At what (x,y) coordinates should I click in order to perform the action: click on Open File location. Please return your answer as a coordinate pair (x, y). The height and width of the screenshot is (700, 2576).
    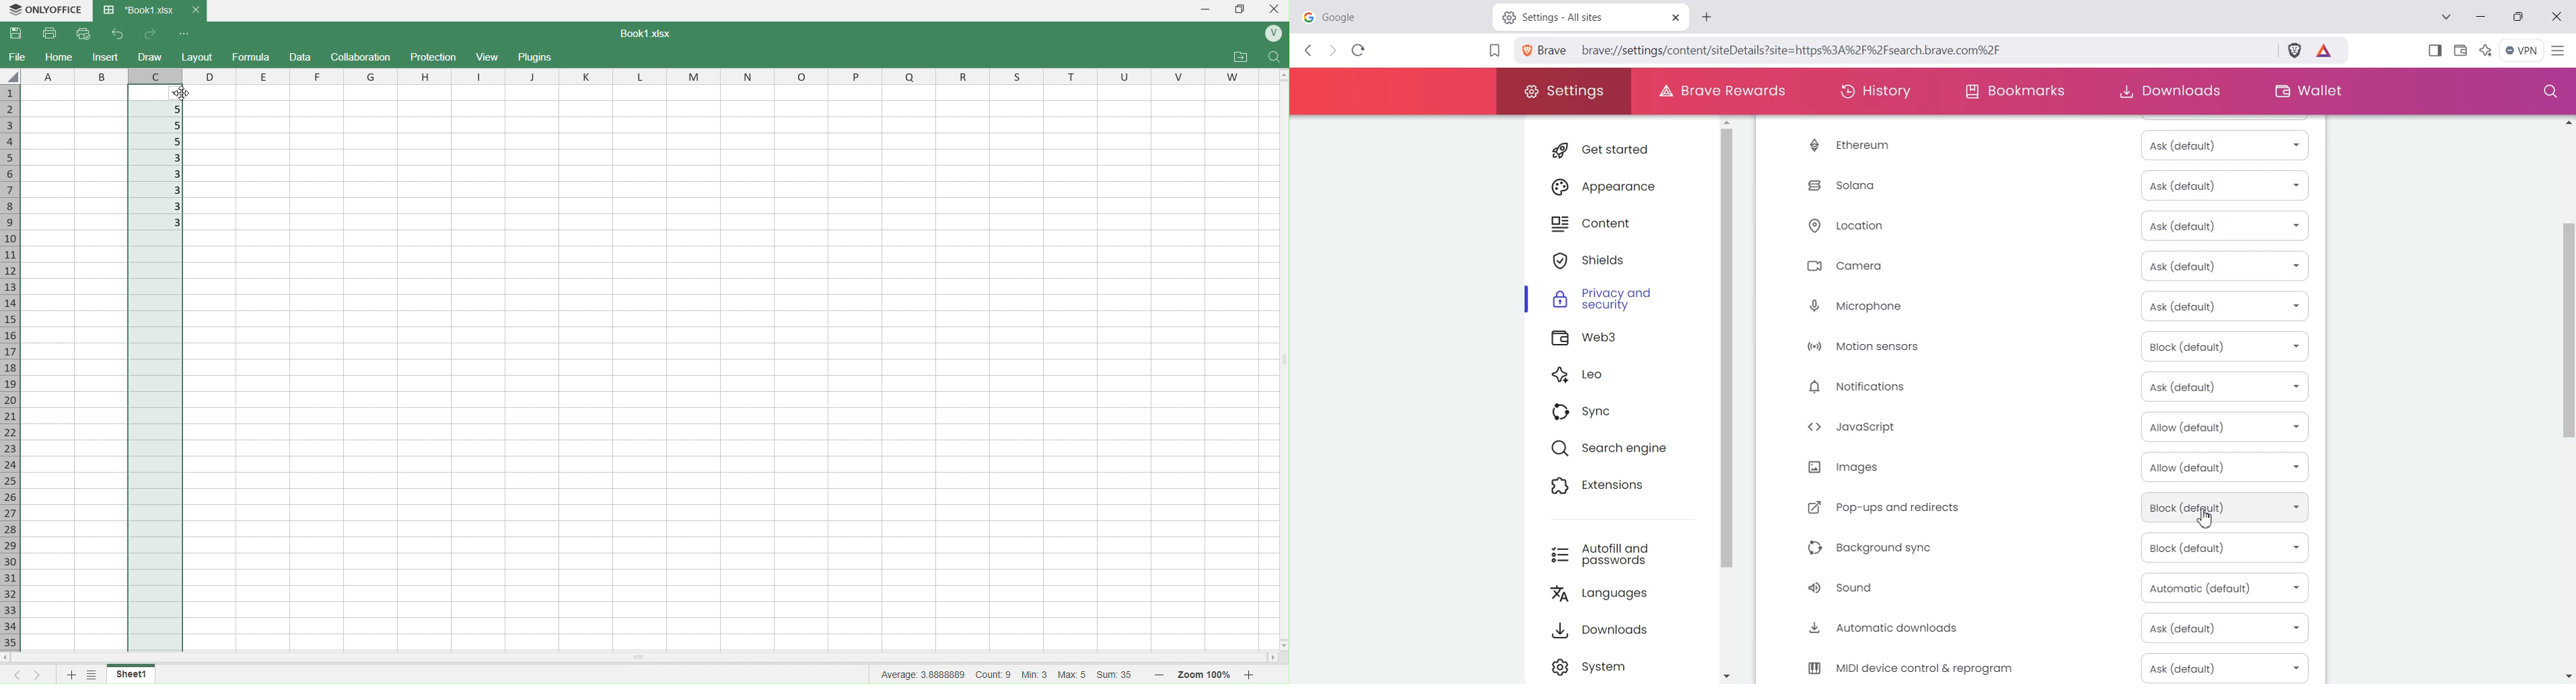
    Looking at the image, I should click on (1241, 57).